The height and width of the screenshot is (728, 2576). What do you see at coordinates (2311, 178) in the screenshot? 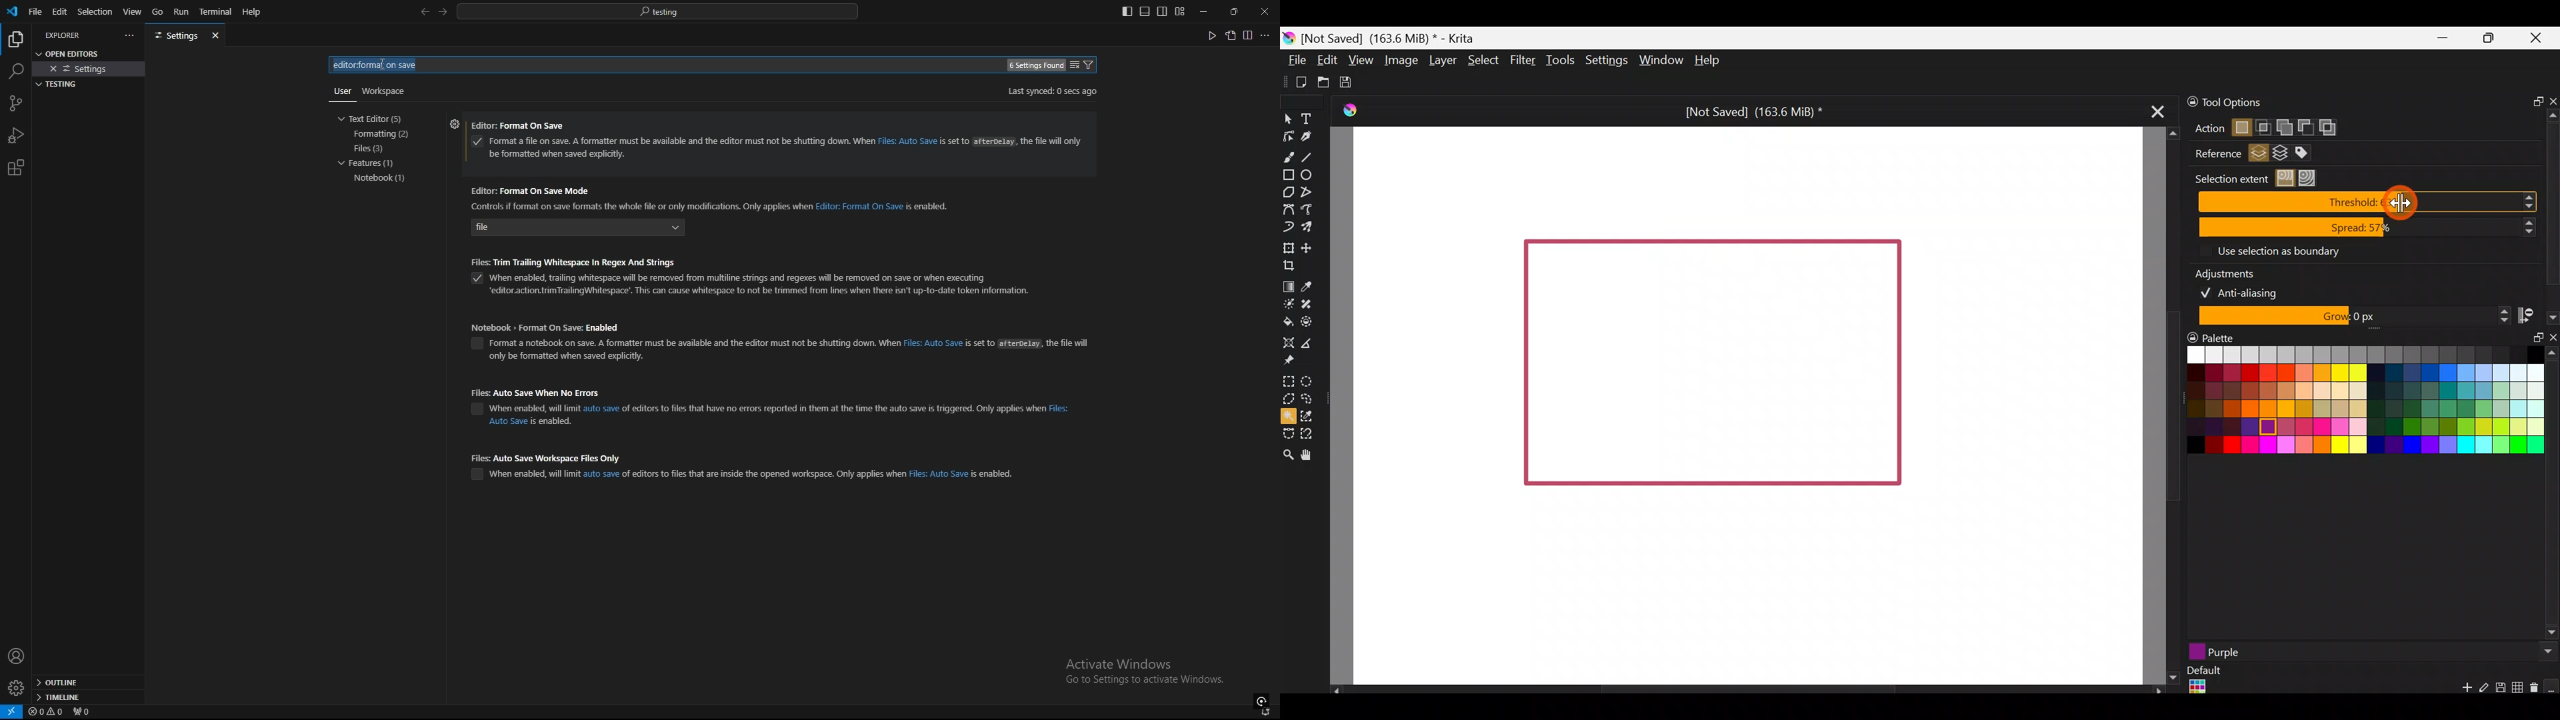
I see `Select all regions until a specific boundary colour` at bounding box center [2311, 178].